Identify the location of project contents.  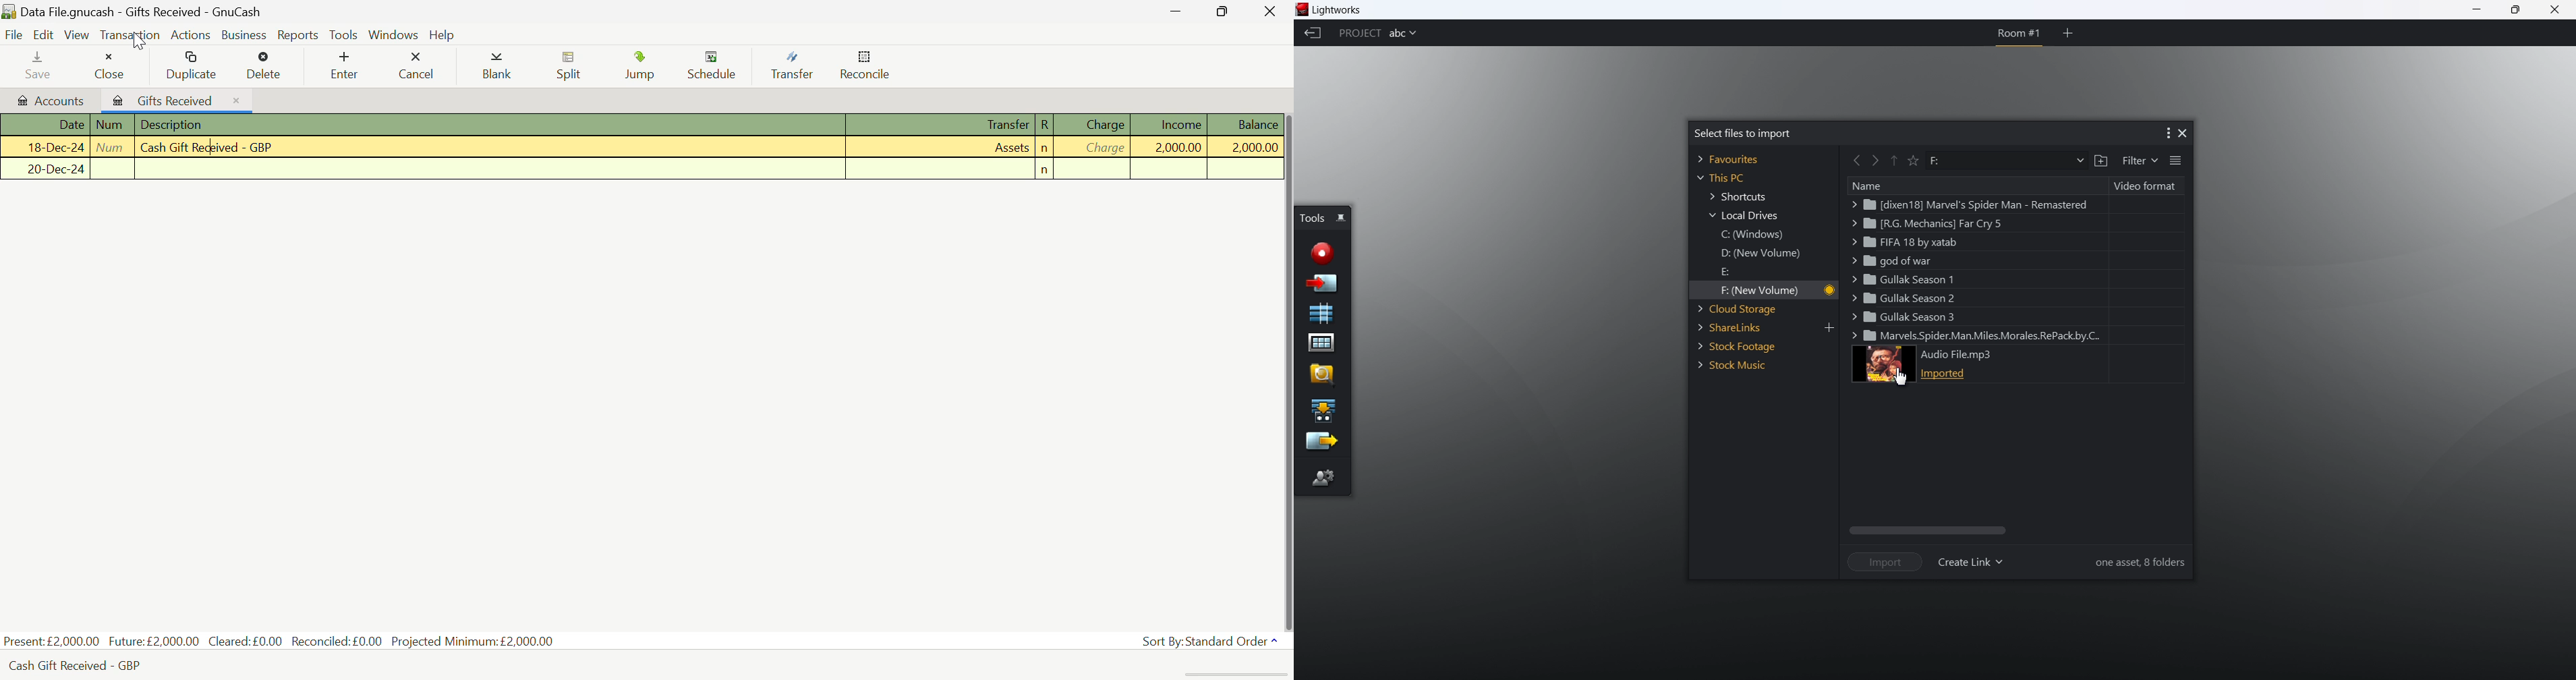
(1320, 344).